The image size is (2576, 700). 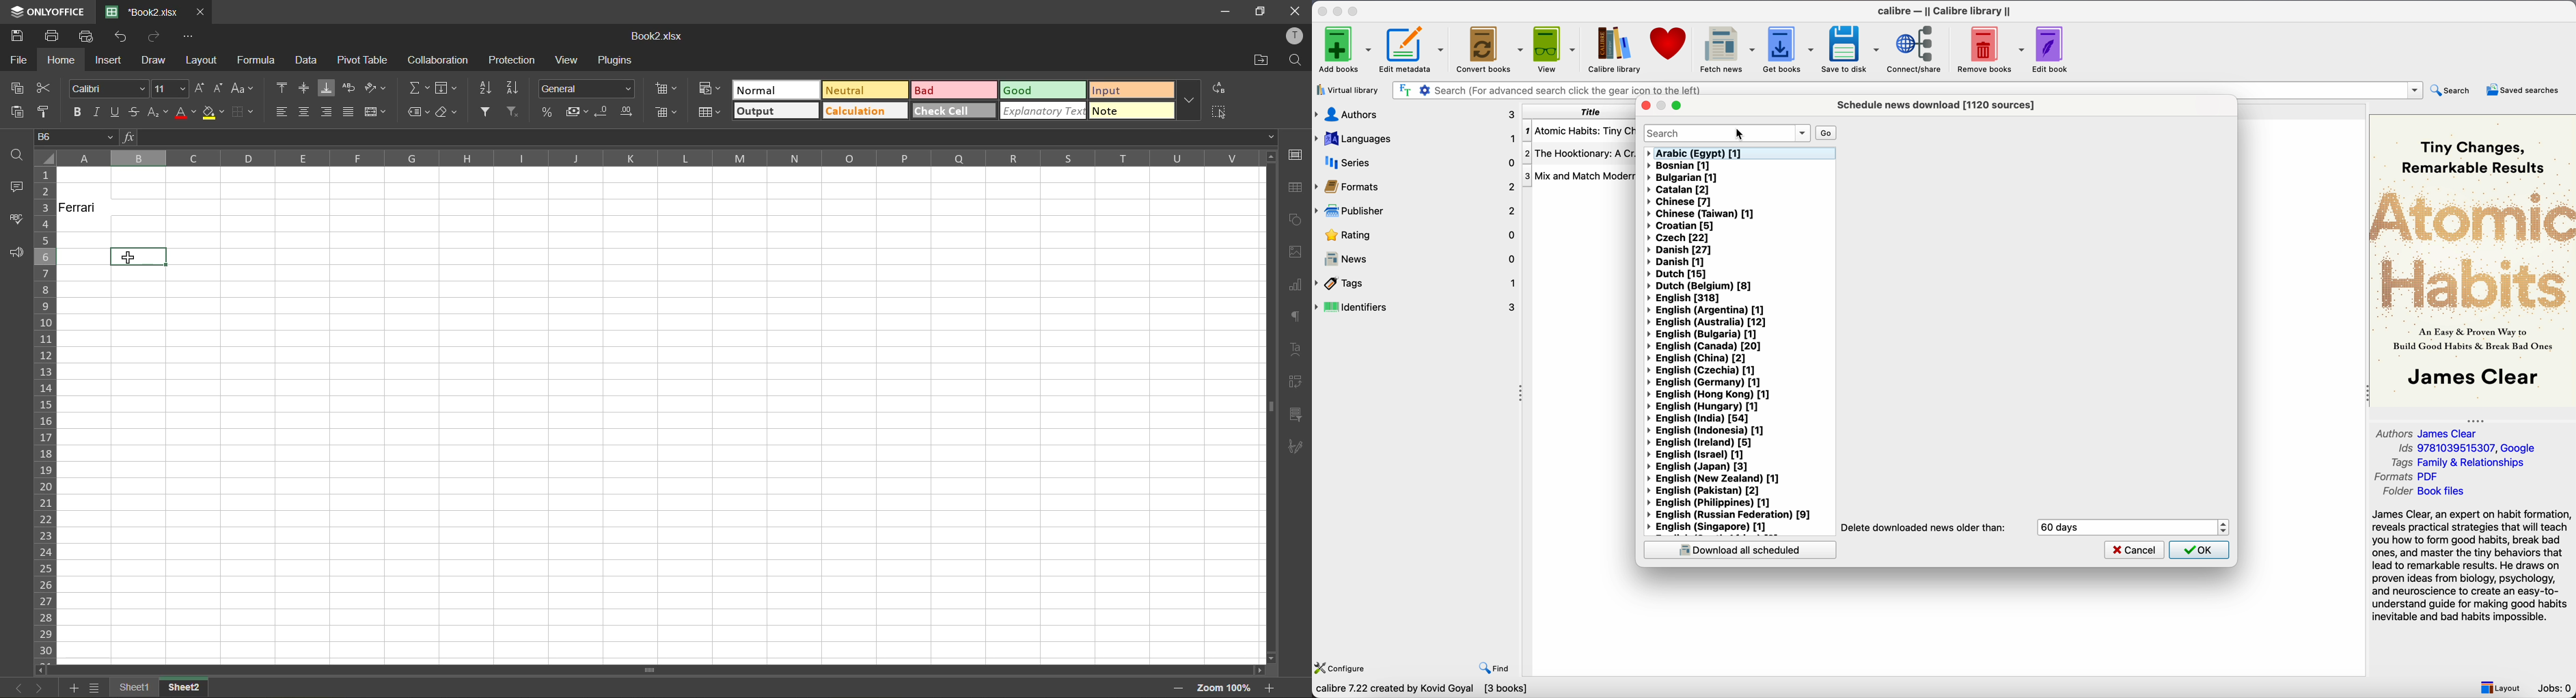 What do you see at coordinates (1702, 287) in the screenshot?
I see `Dutch (Belgium) [8]` at bounding box center [1702, 287].